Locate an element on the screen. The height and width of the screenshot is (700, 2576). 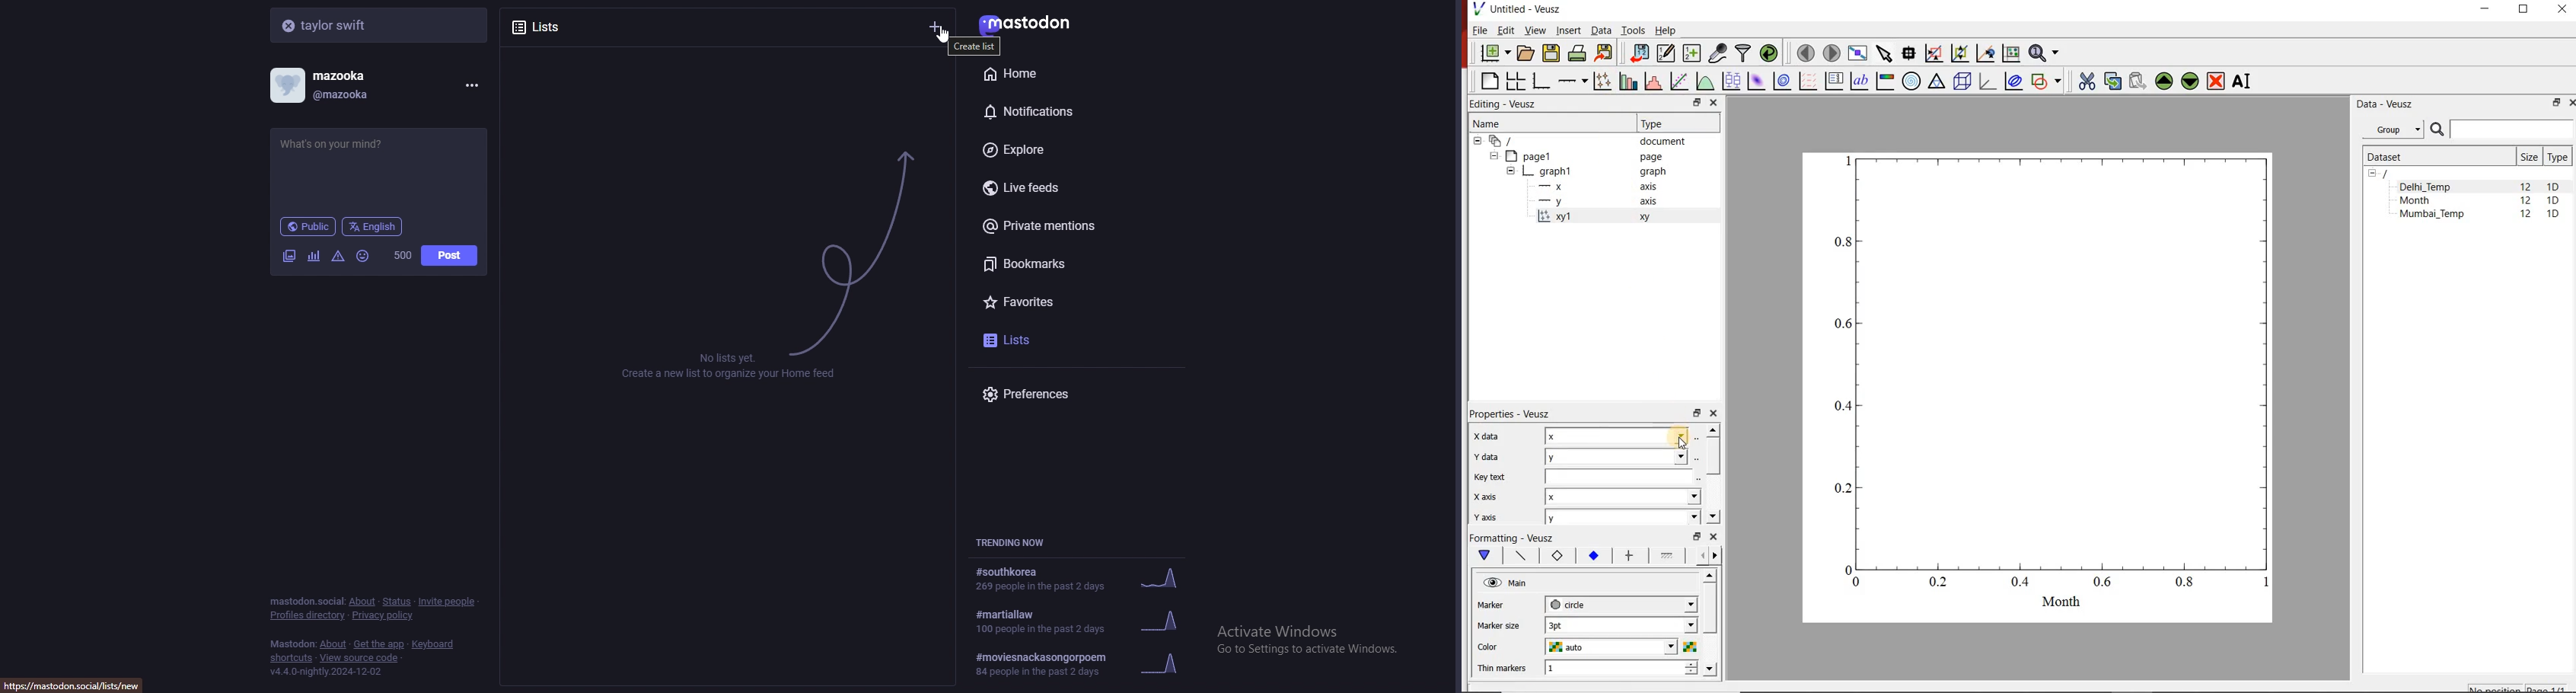
scrollbar is located at coordinates (1712, 474).